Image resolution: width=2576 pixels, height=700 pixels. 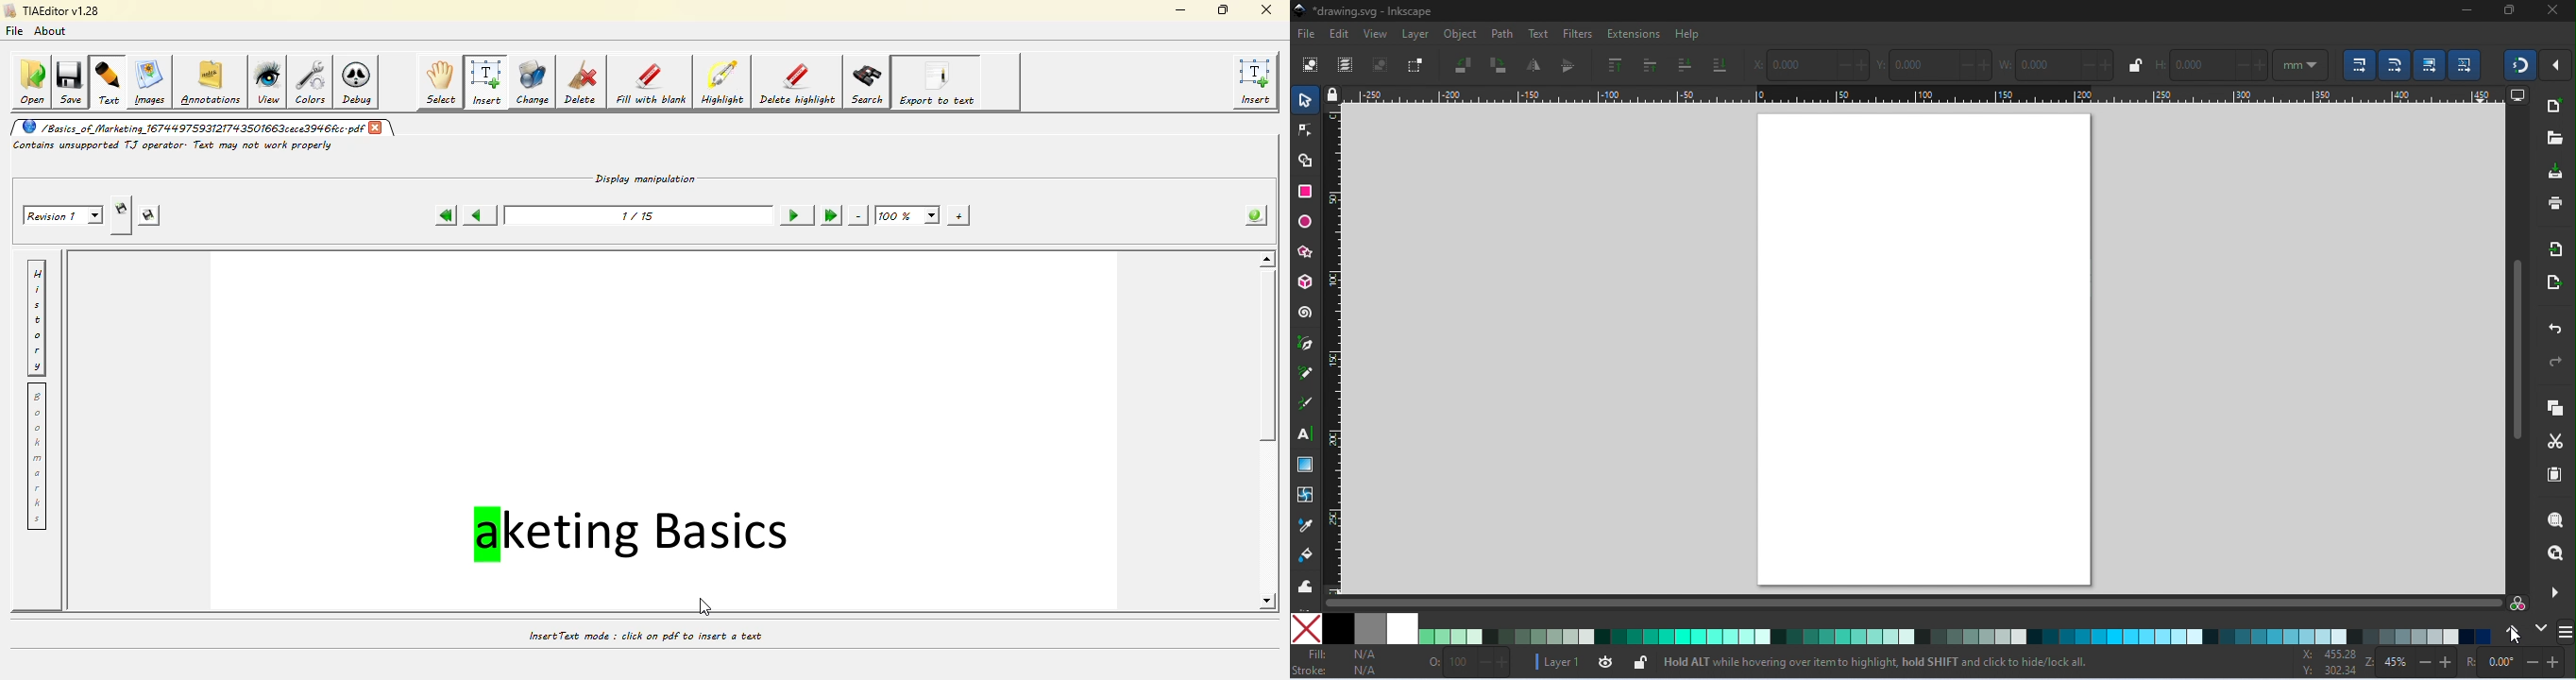 What do you see at coordinates (2552, 281) in the screenshot?
I see `export` at bounding box center [2552, 281].